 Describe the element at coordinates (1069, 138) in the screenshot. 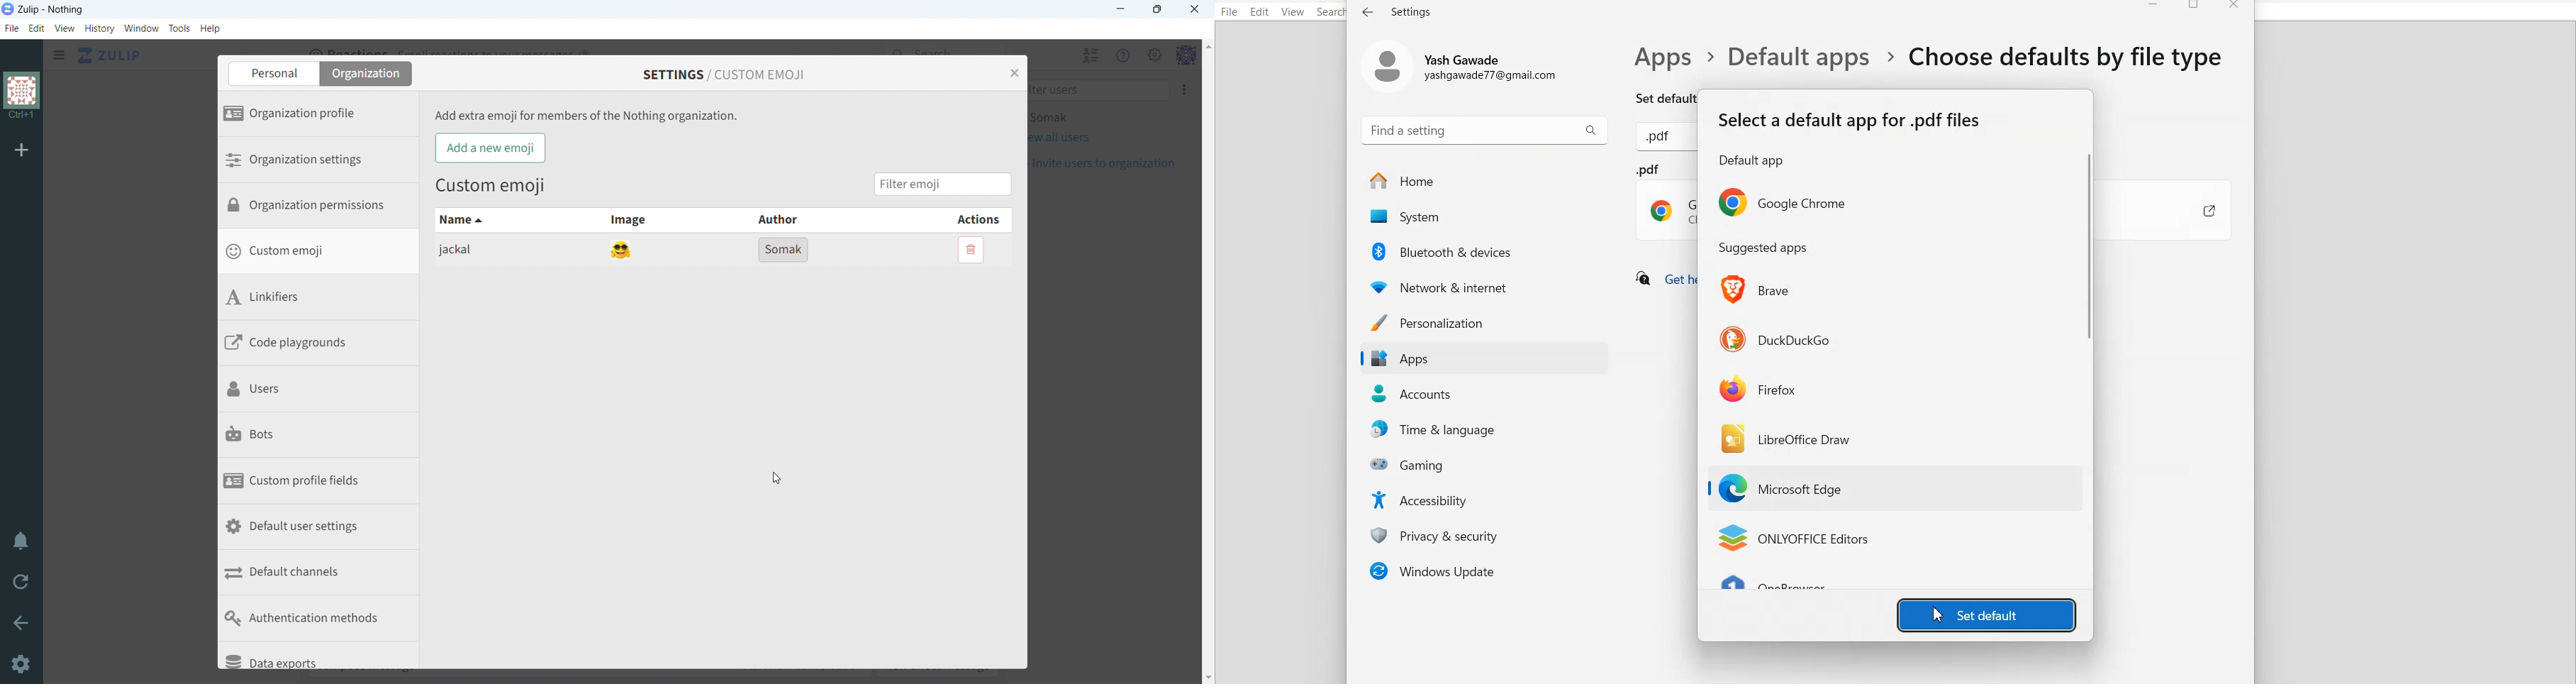

I see `view all users` at that location.